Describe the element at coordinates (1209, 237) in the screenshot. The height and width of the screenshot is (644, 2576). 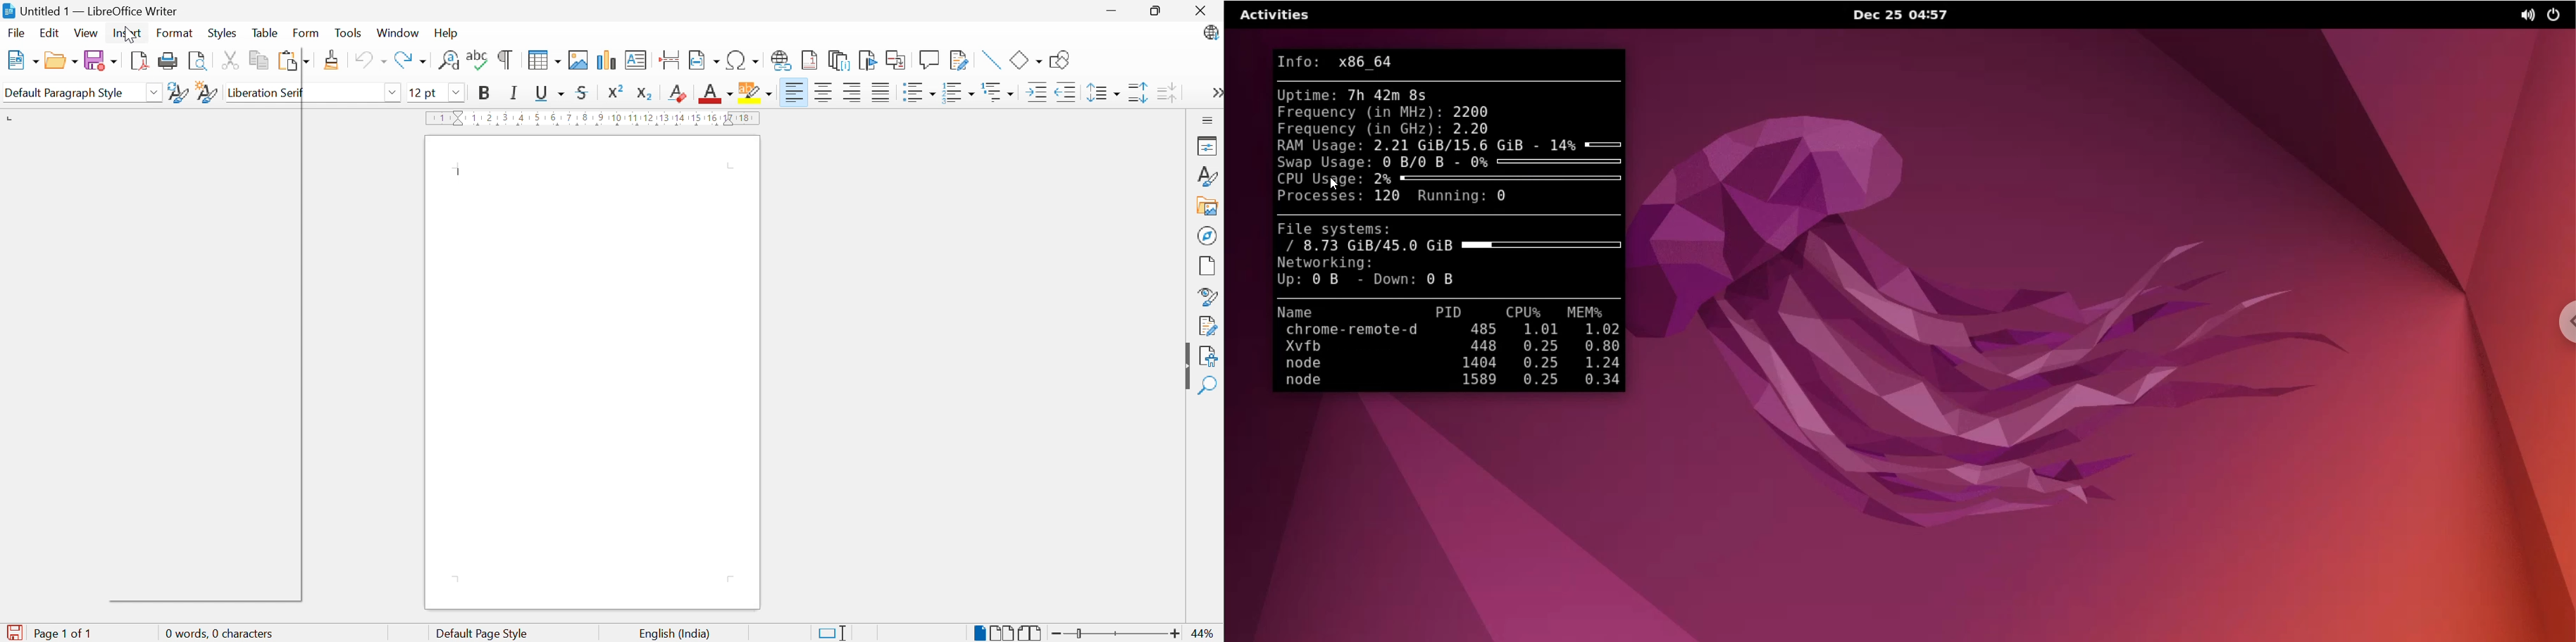
I see `Navigator` at that location.